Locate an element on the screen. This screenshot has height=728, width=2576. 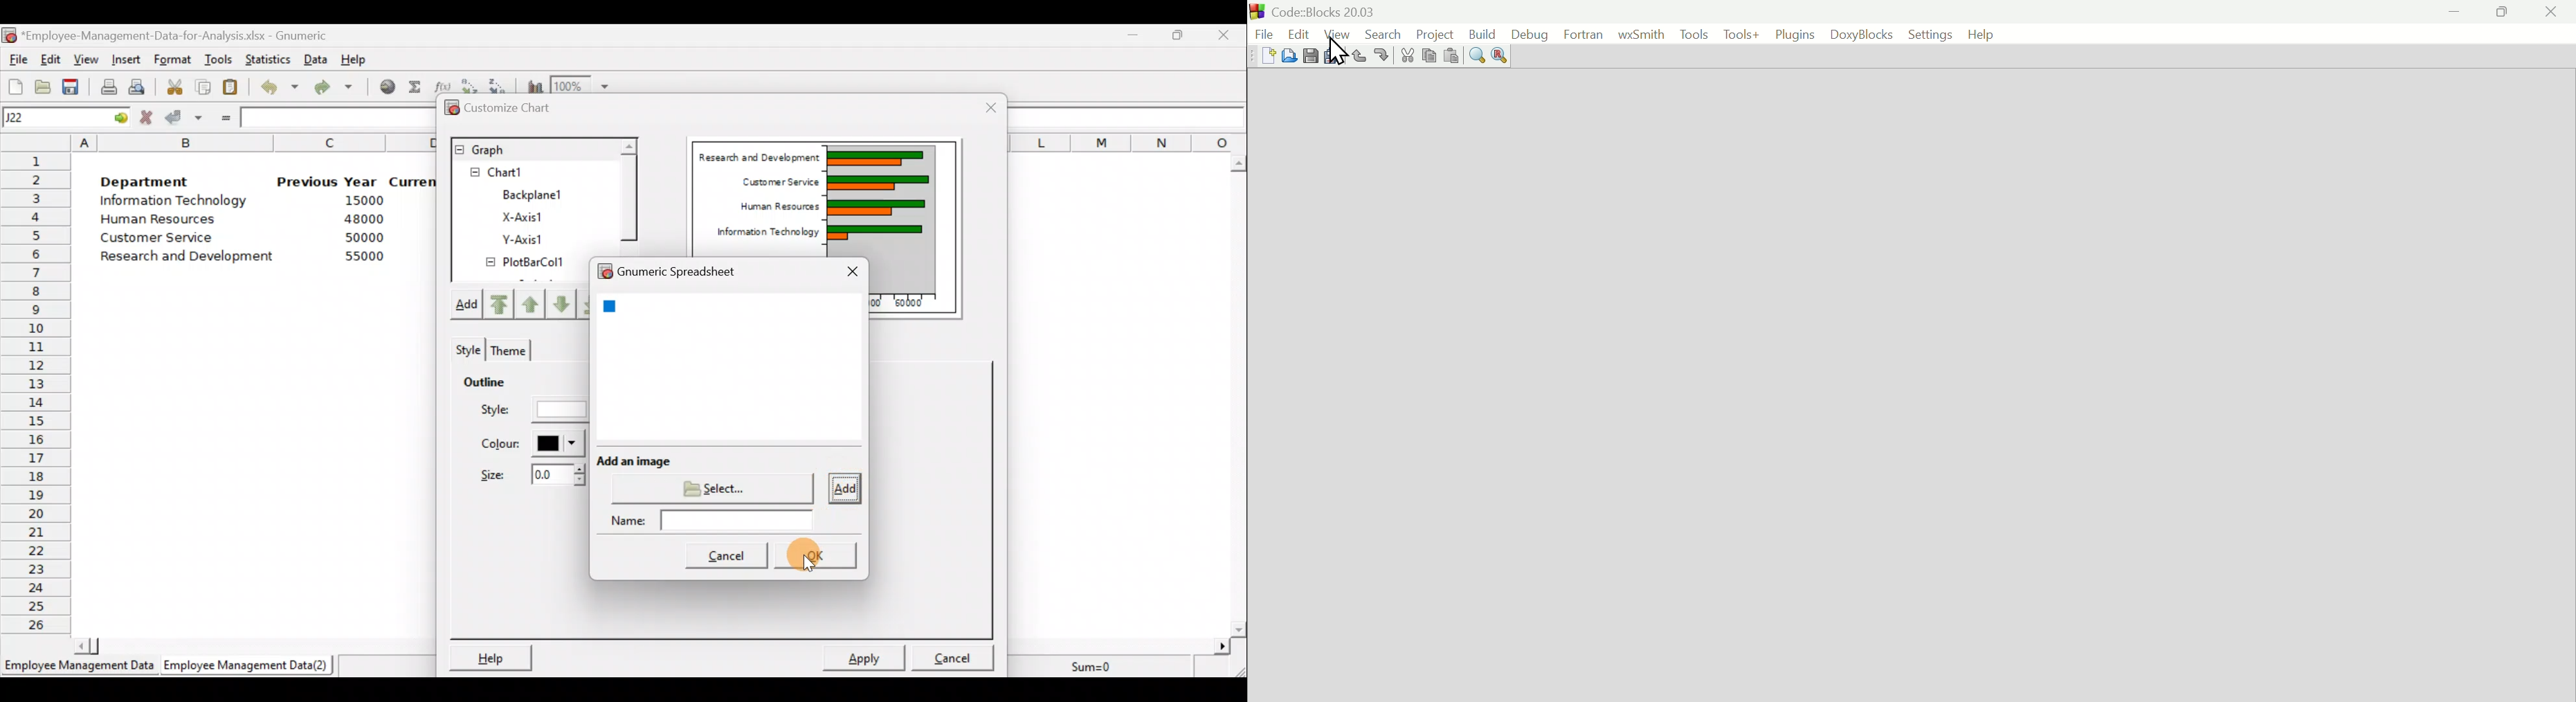
BackPlane1 is located at coordinates (541, 193).